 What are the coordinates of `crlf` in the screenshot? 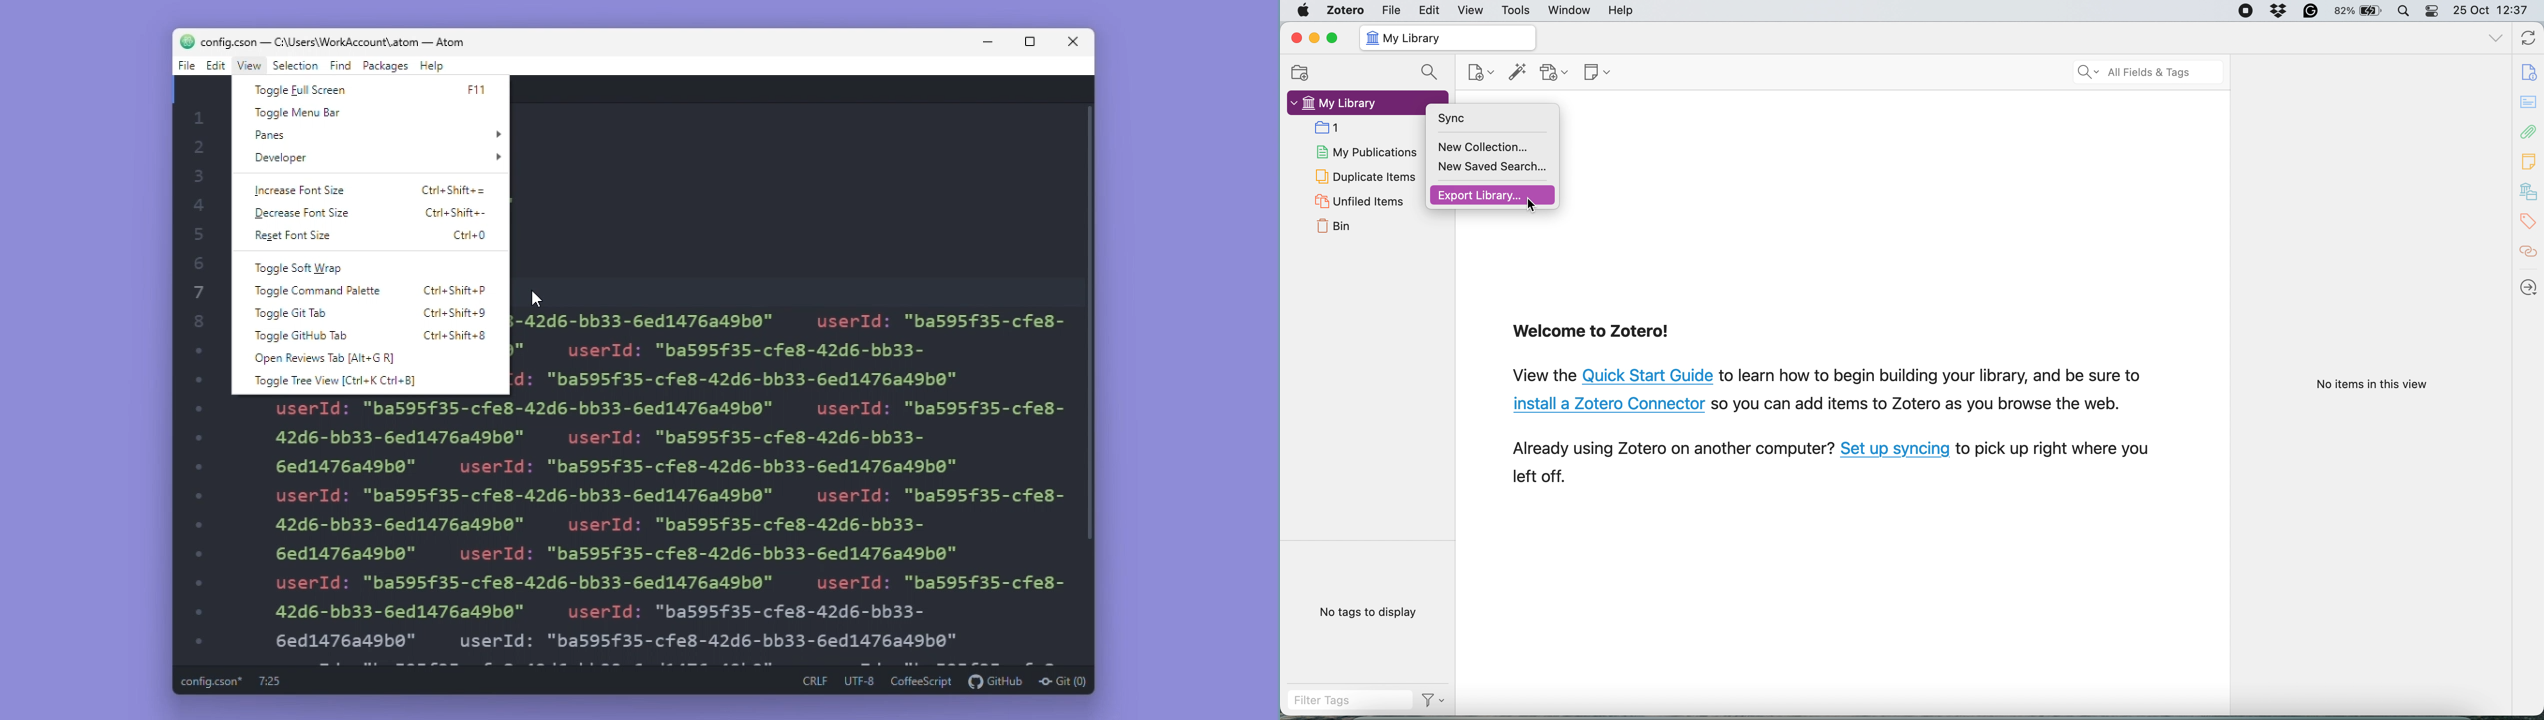 It's located at (813, 682).